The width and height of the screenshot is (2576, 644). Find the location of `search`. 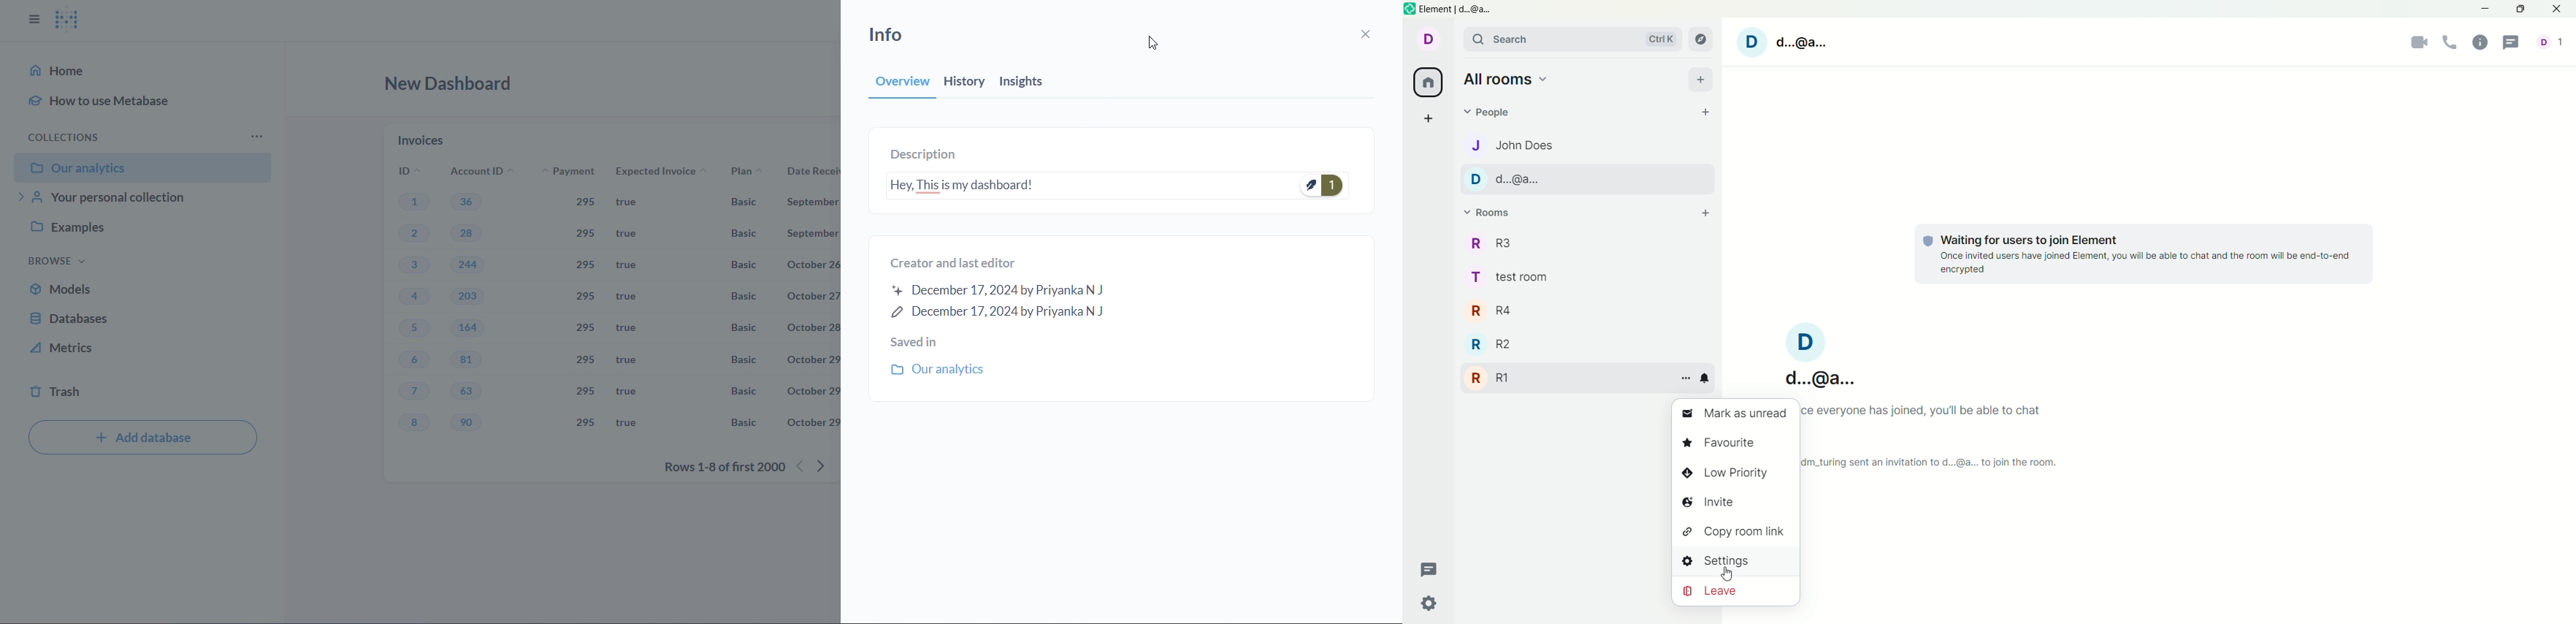

search is located at coordinates (1573, 40).